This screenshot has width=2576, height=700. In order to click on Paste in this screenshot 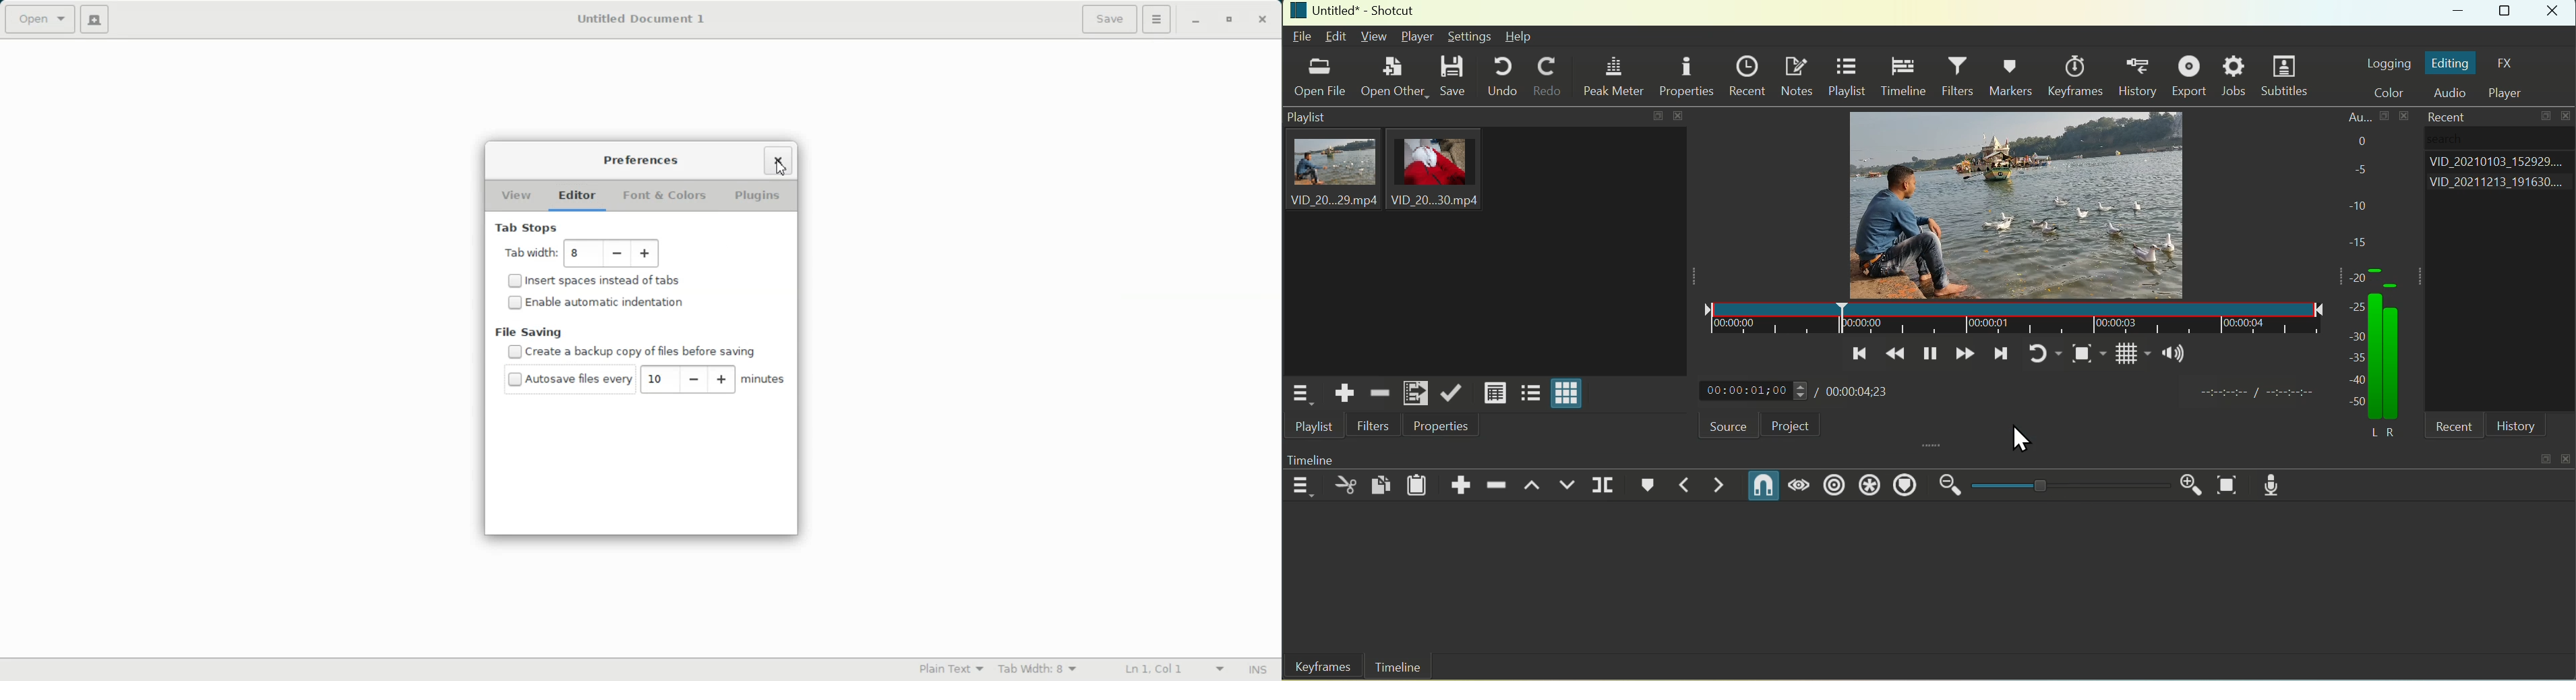, I will do `click(1418, 484)`.